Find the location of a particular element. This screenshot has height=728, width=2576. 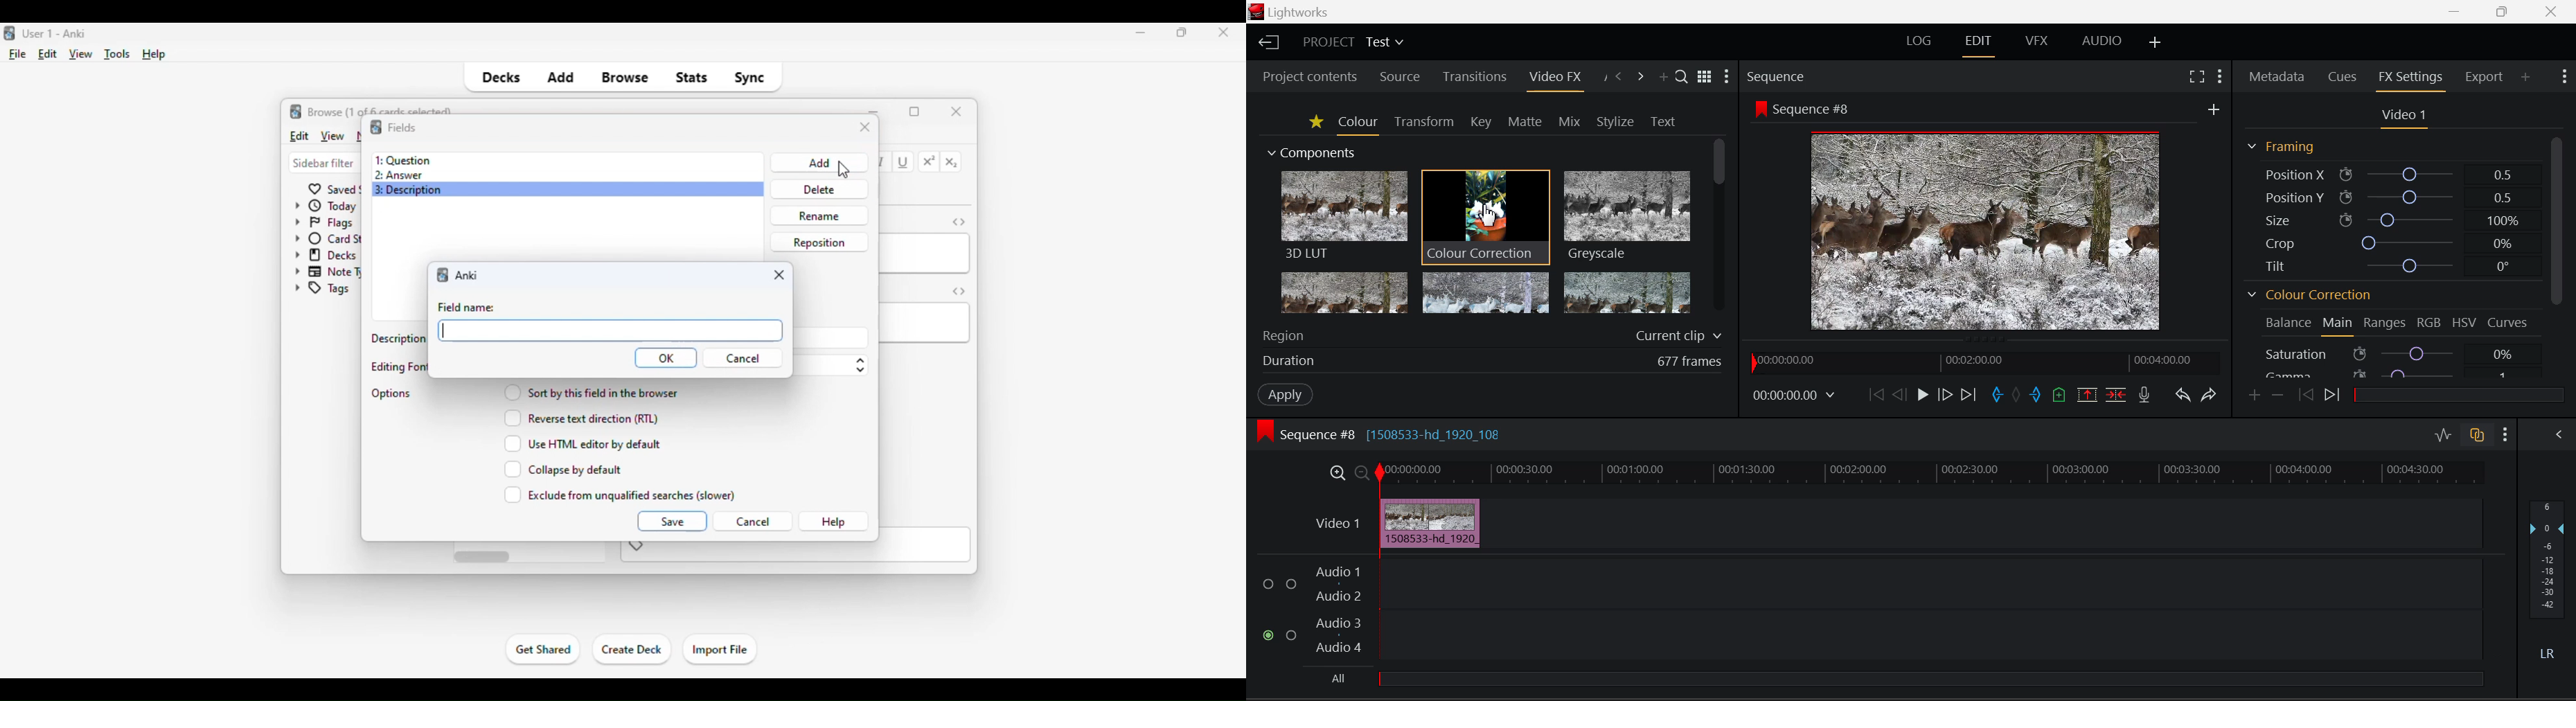

decks is located at coordinates (500, 78).